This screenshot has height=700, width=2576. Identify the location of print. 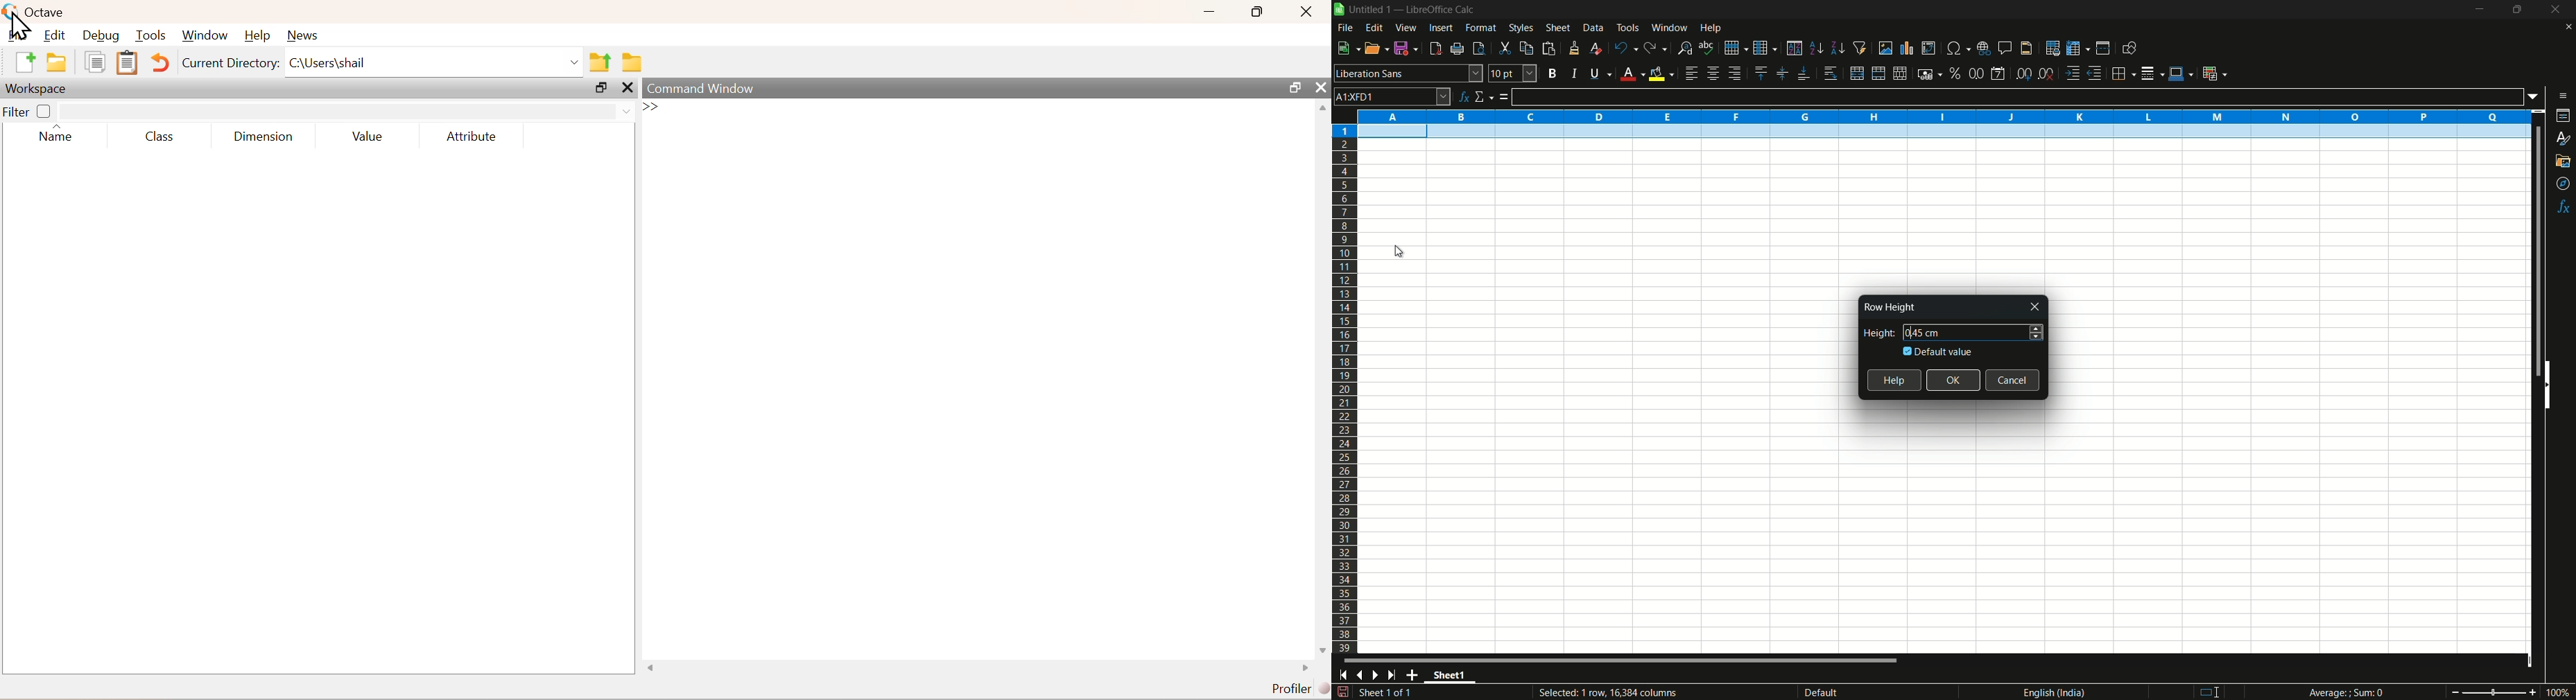
(1457, 49).